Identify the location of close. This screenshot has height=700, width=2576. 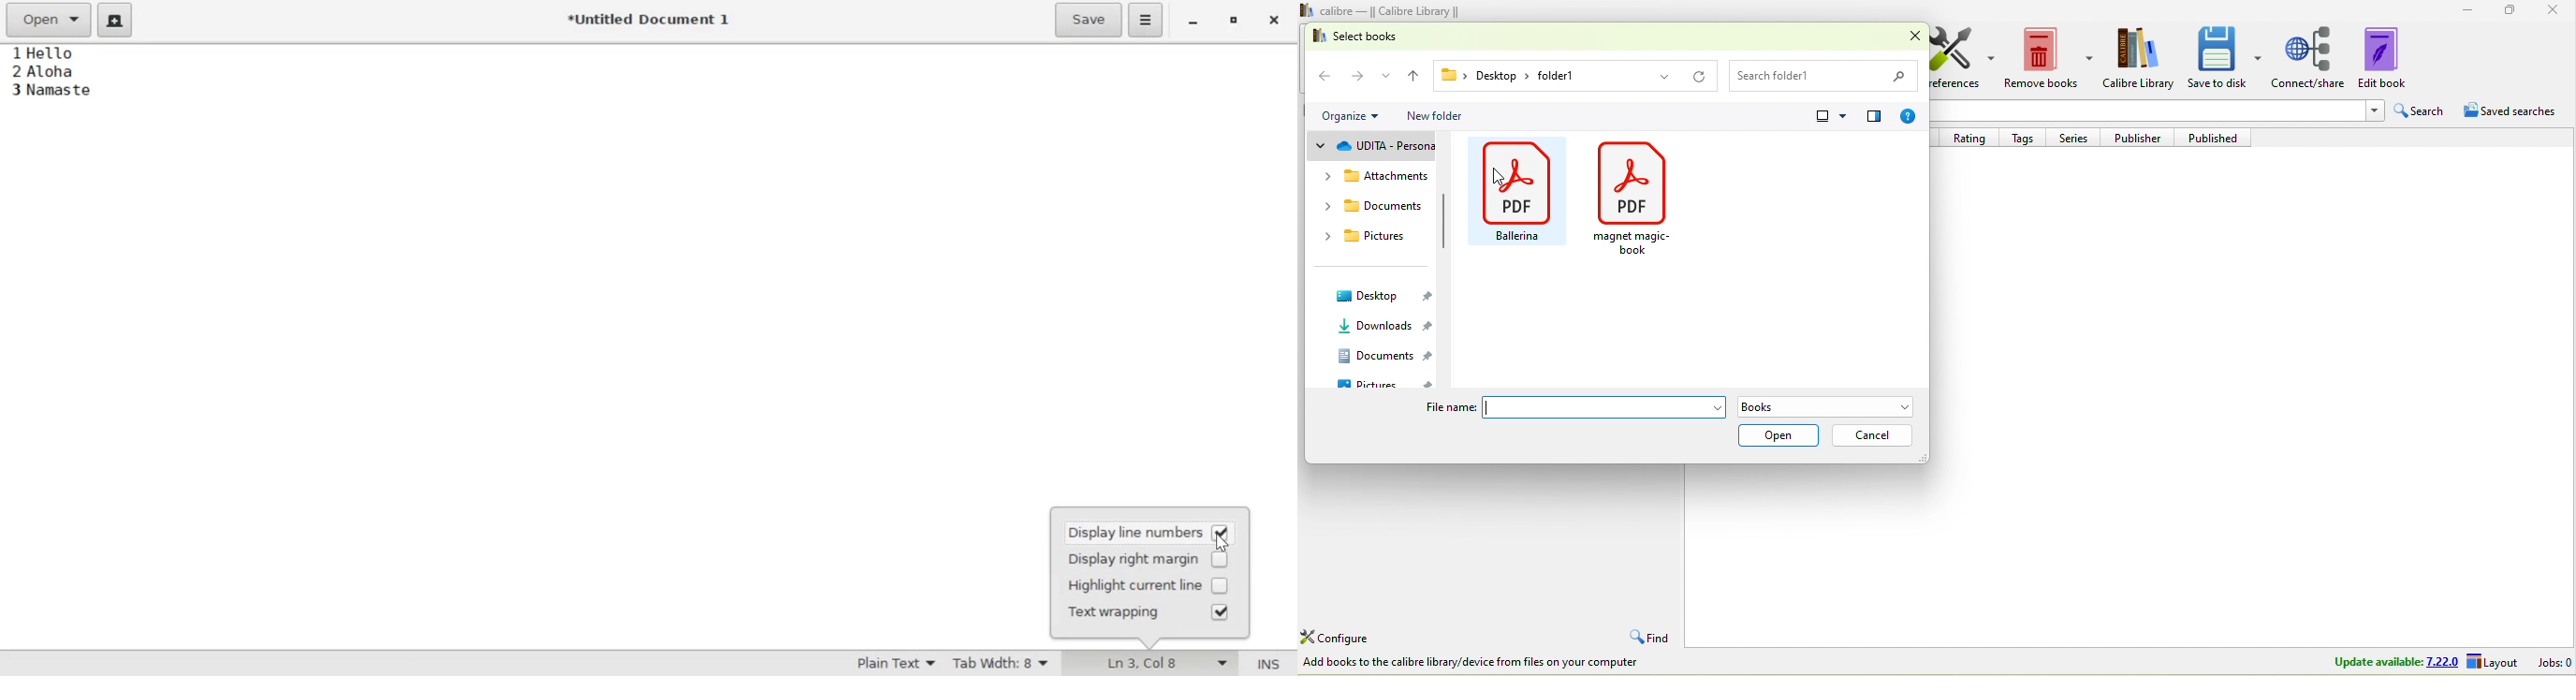
(1907, 37).